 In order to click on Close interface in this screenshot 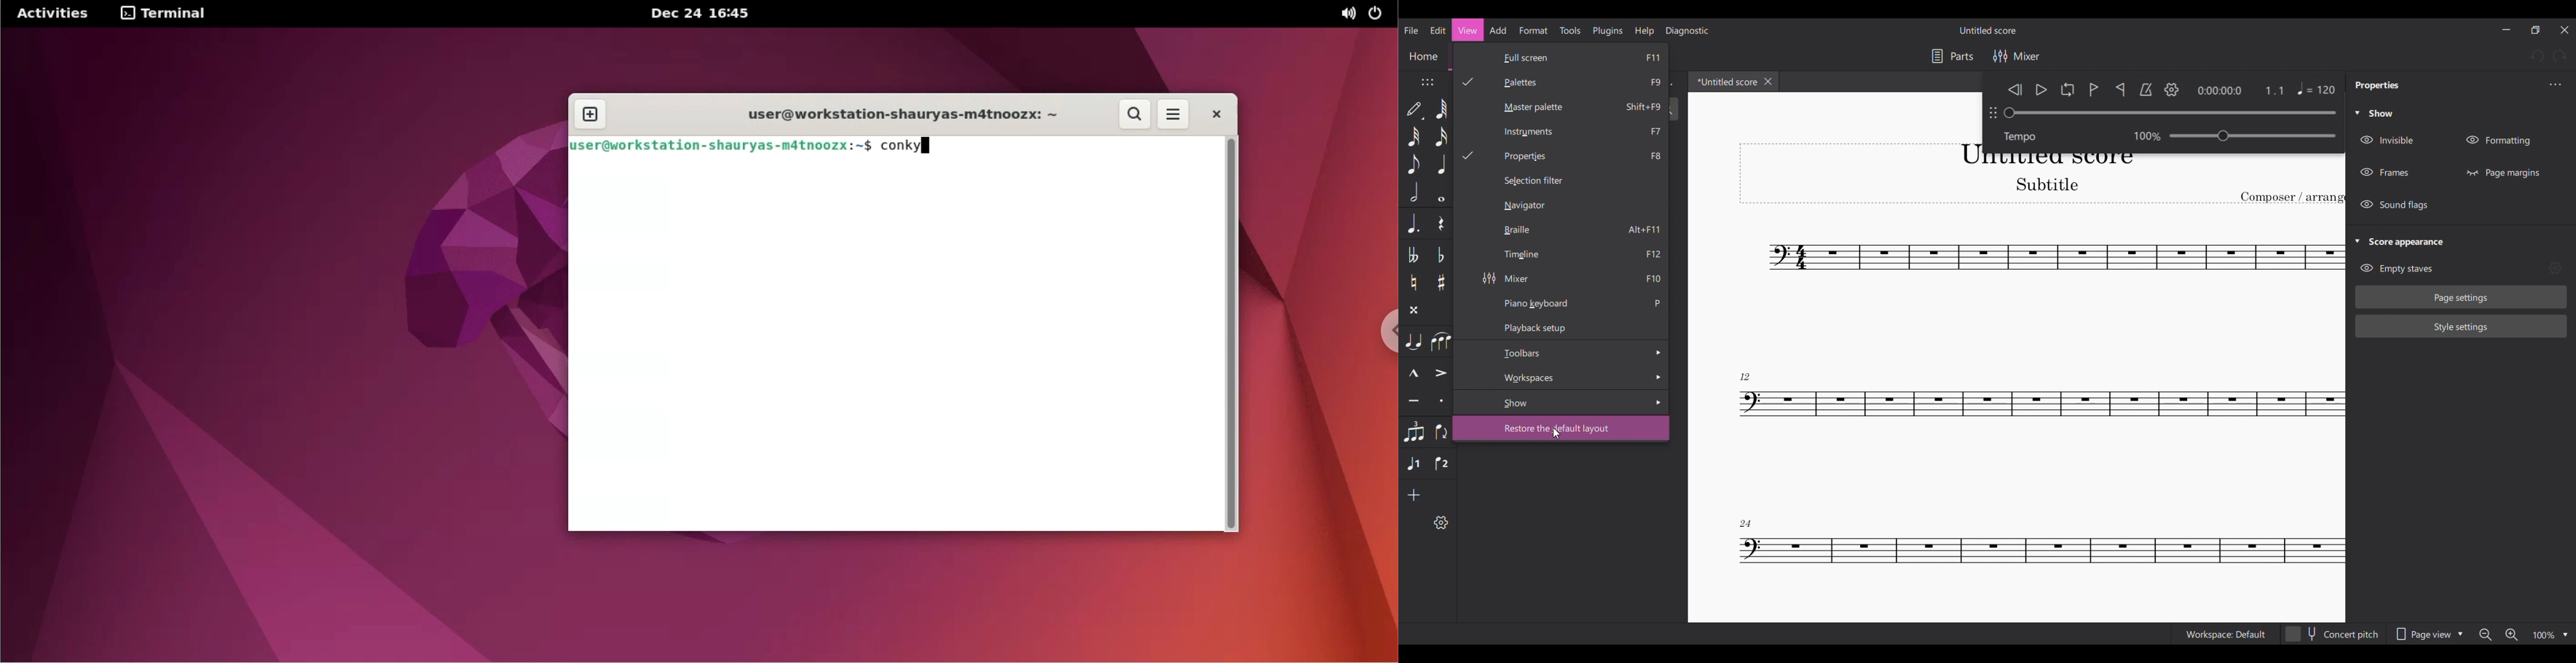, I will do `click(2565, 30)`.